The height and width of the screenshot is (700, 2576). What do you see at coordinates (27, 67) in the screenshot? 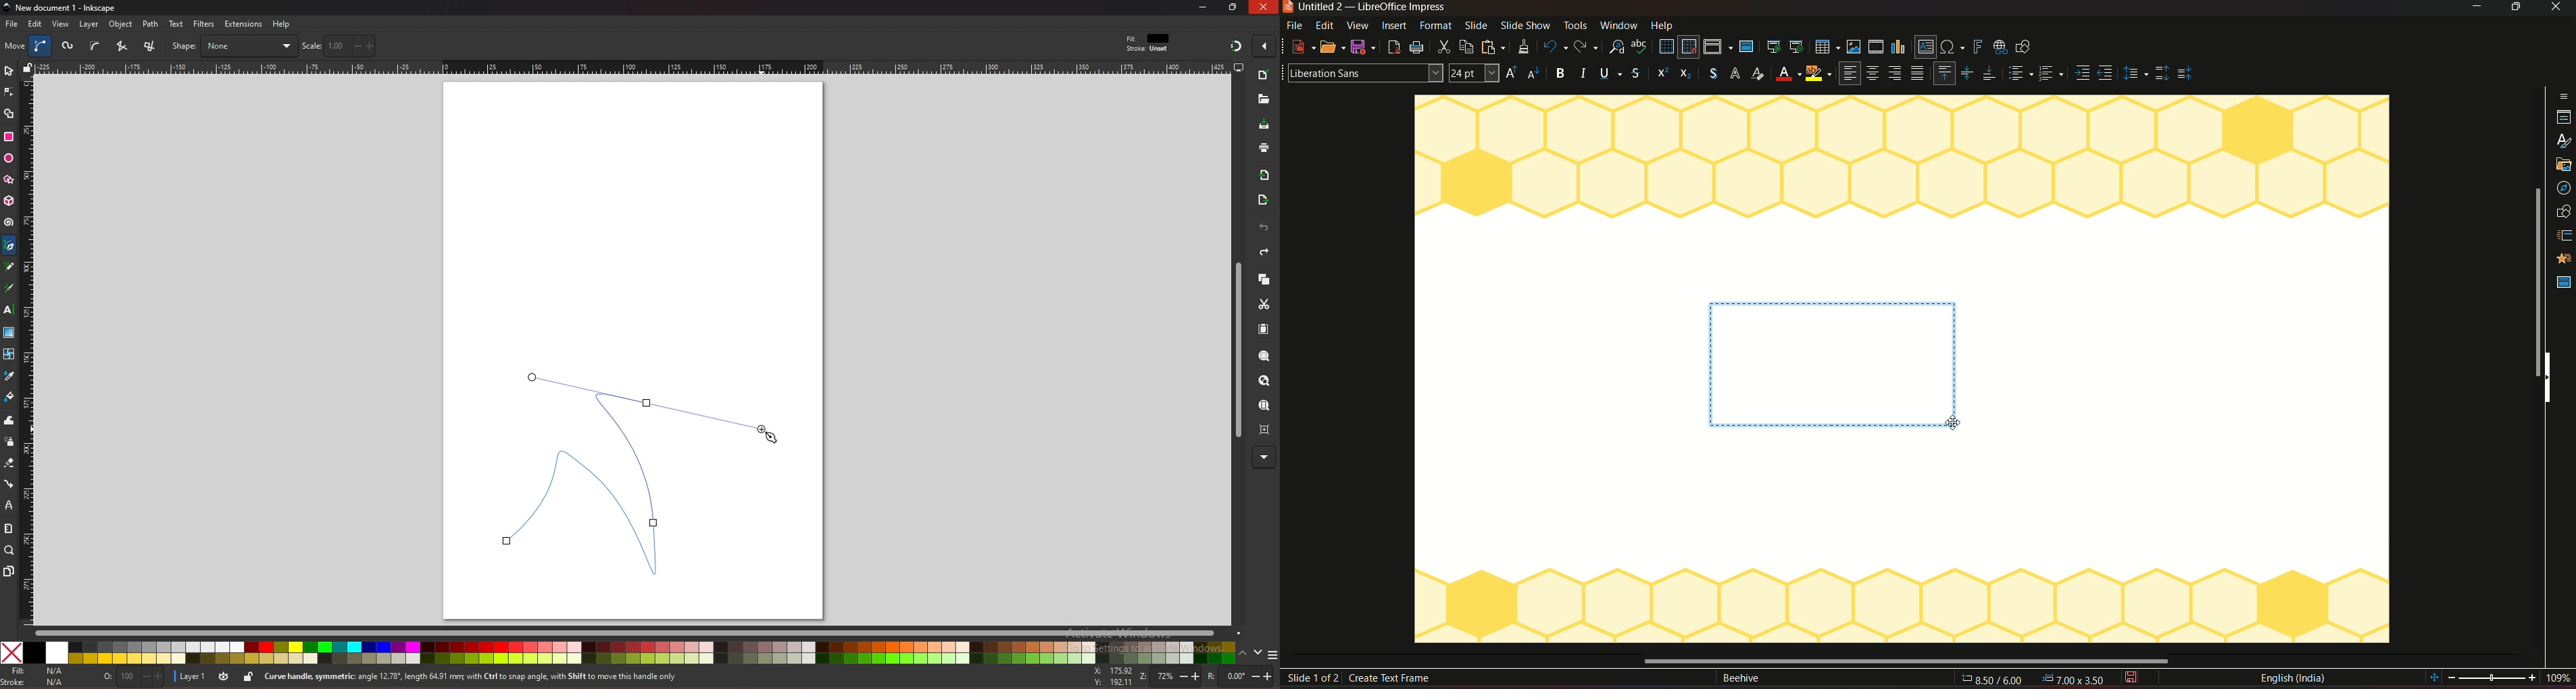
I see `lock guides` at bounding box center [27, 67].